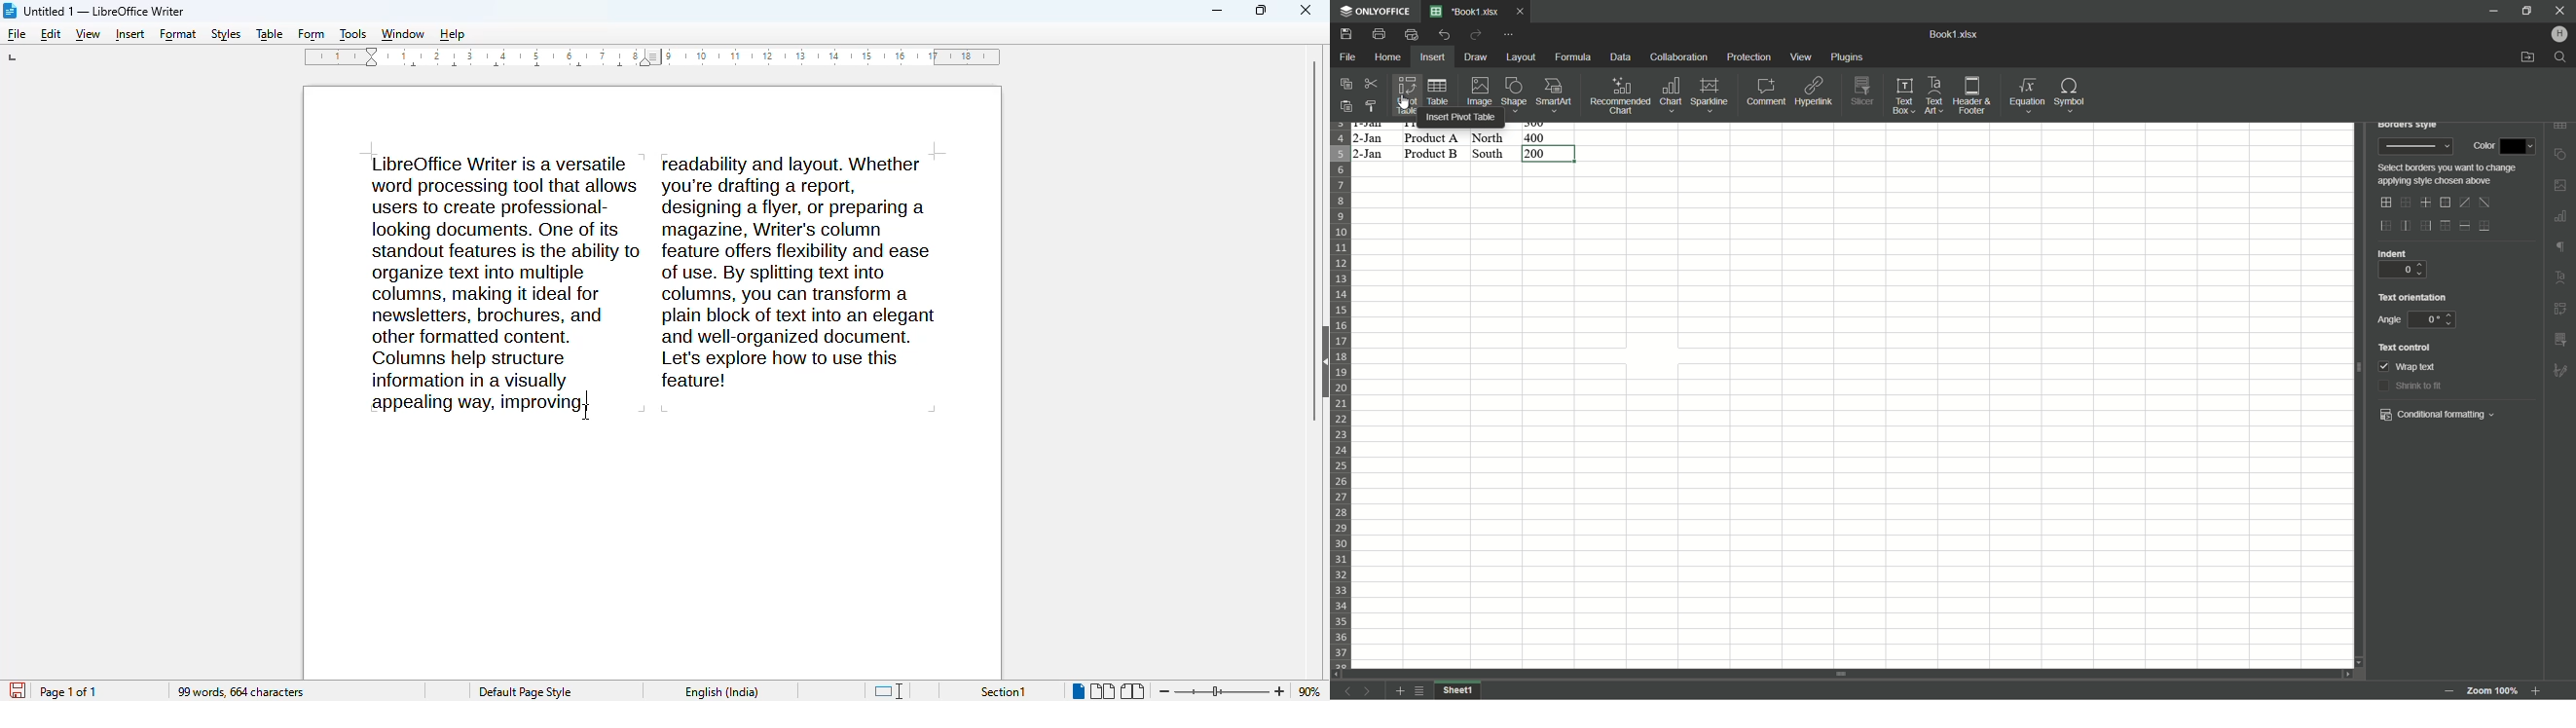 Image resolution: width=2576 pixels, height=728 pixels. Describe the element at coordinates (51, 34) in the screenshot. I see `edit` at that location.